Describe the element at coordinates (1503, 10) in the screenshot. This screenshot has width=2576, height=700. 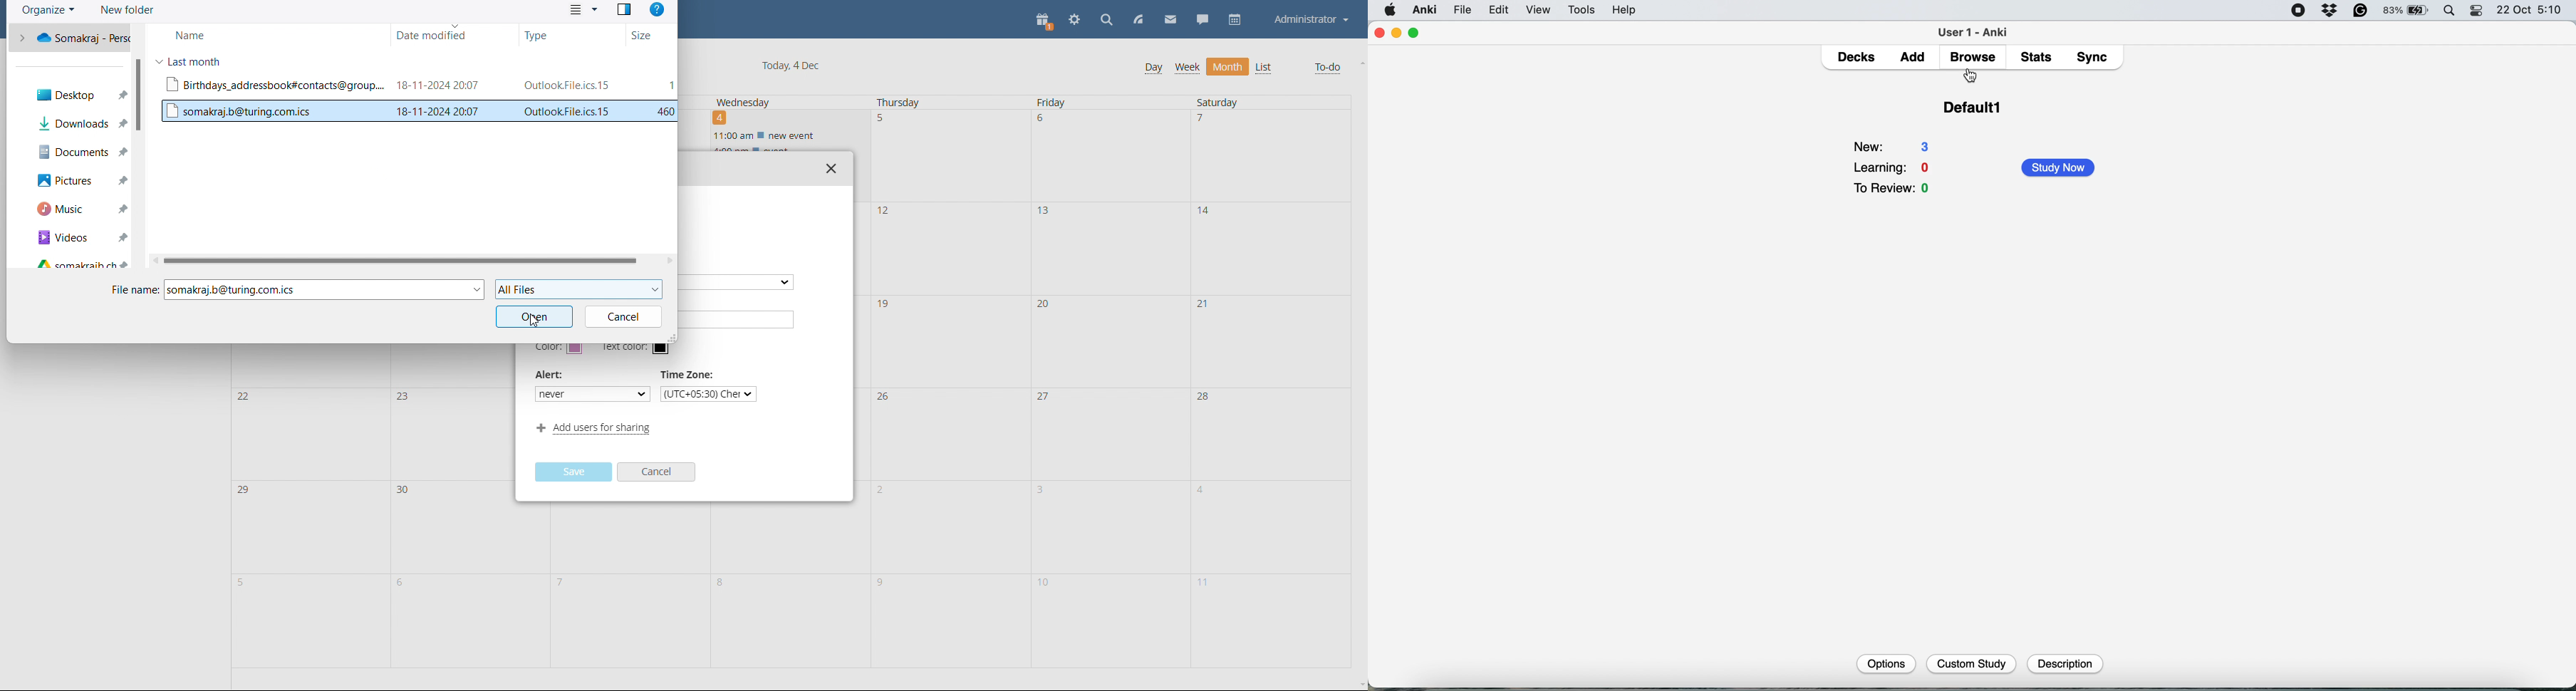
I see `edit` at that location.